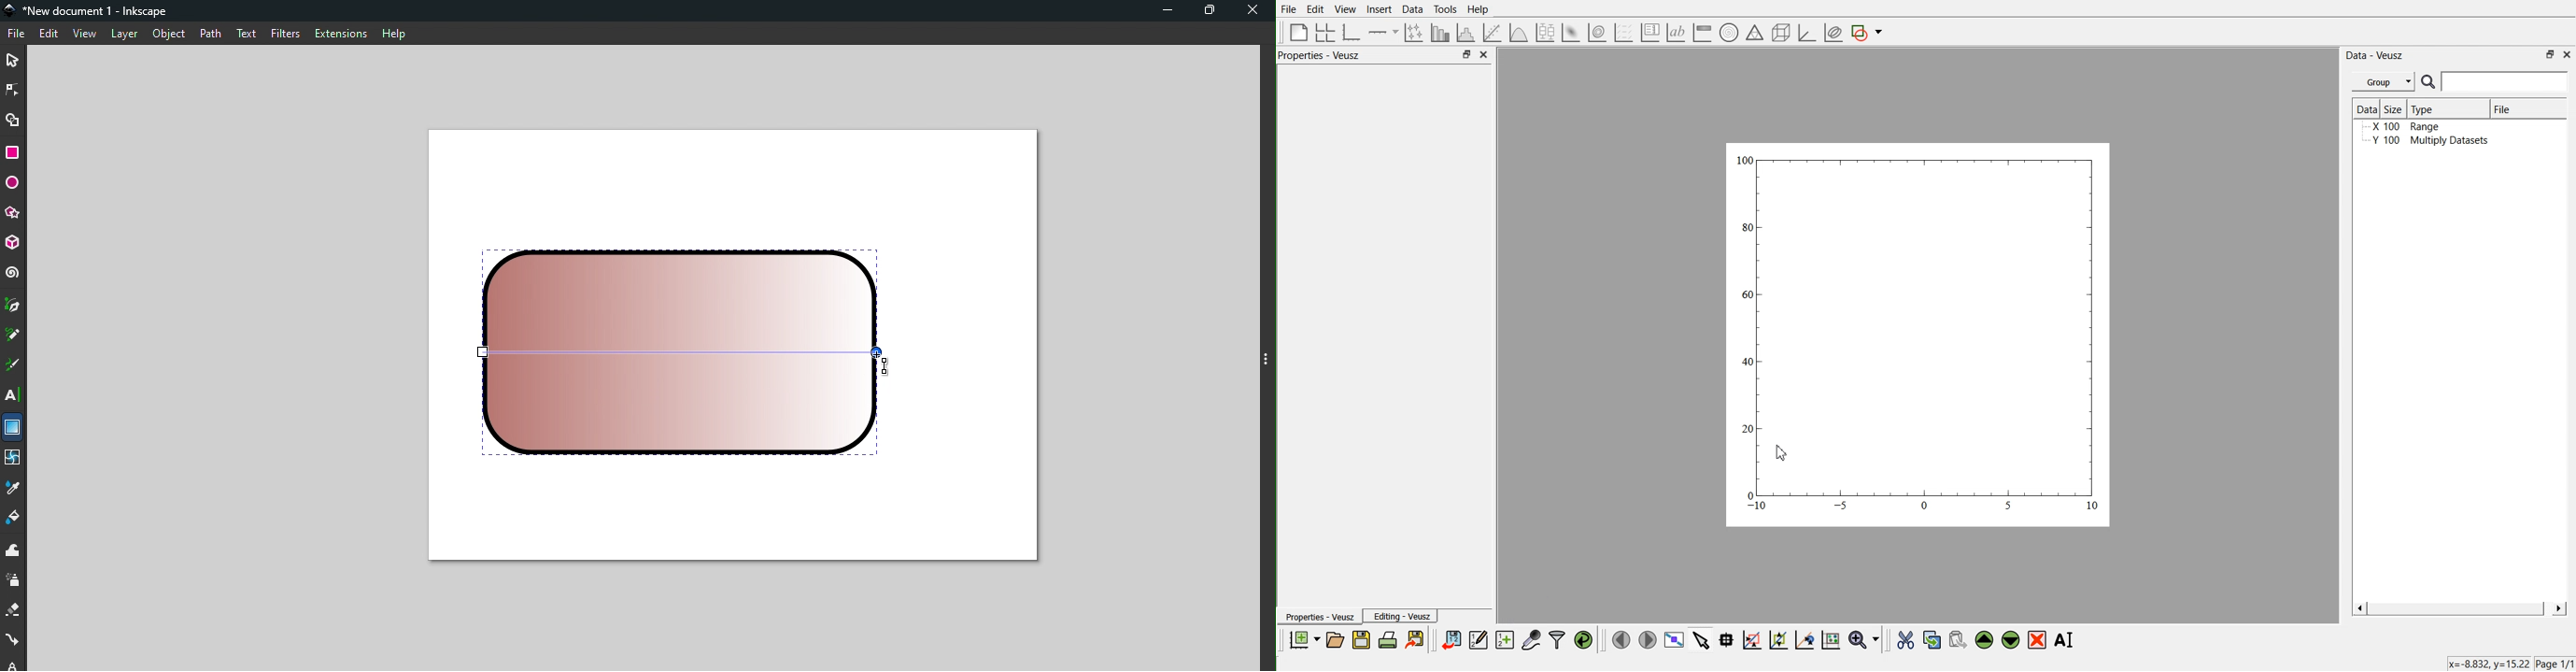 This screenshot has height=672, width=2576. What do you see at coordinates (1213, 11) in the screenshot?
I see `Maximize` at bounding box center [1213, 11].